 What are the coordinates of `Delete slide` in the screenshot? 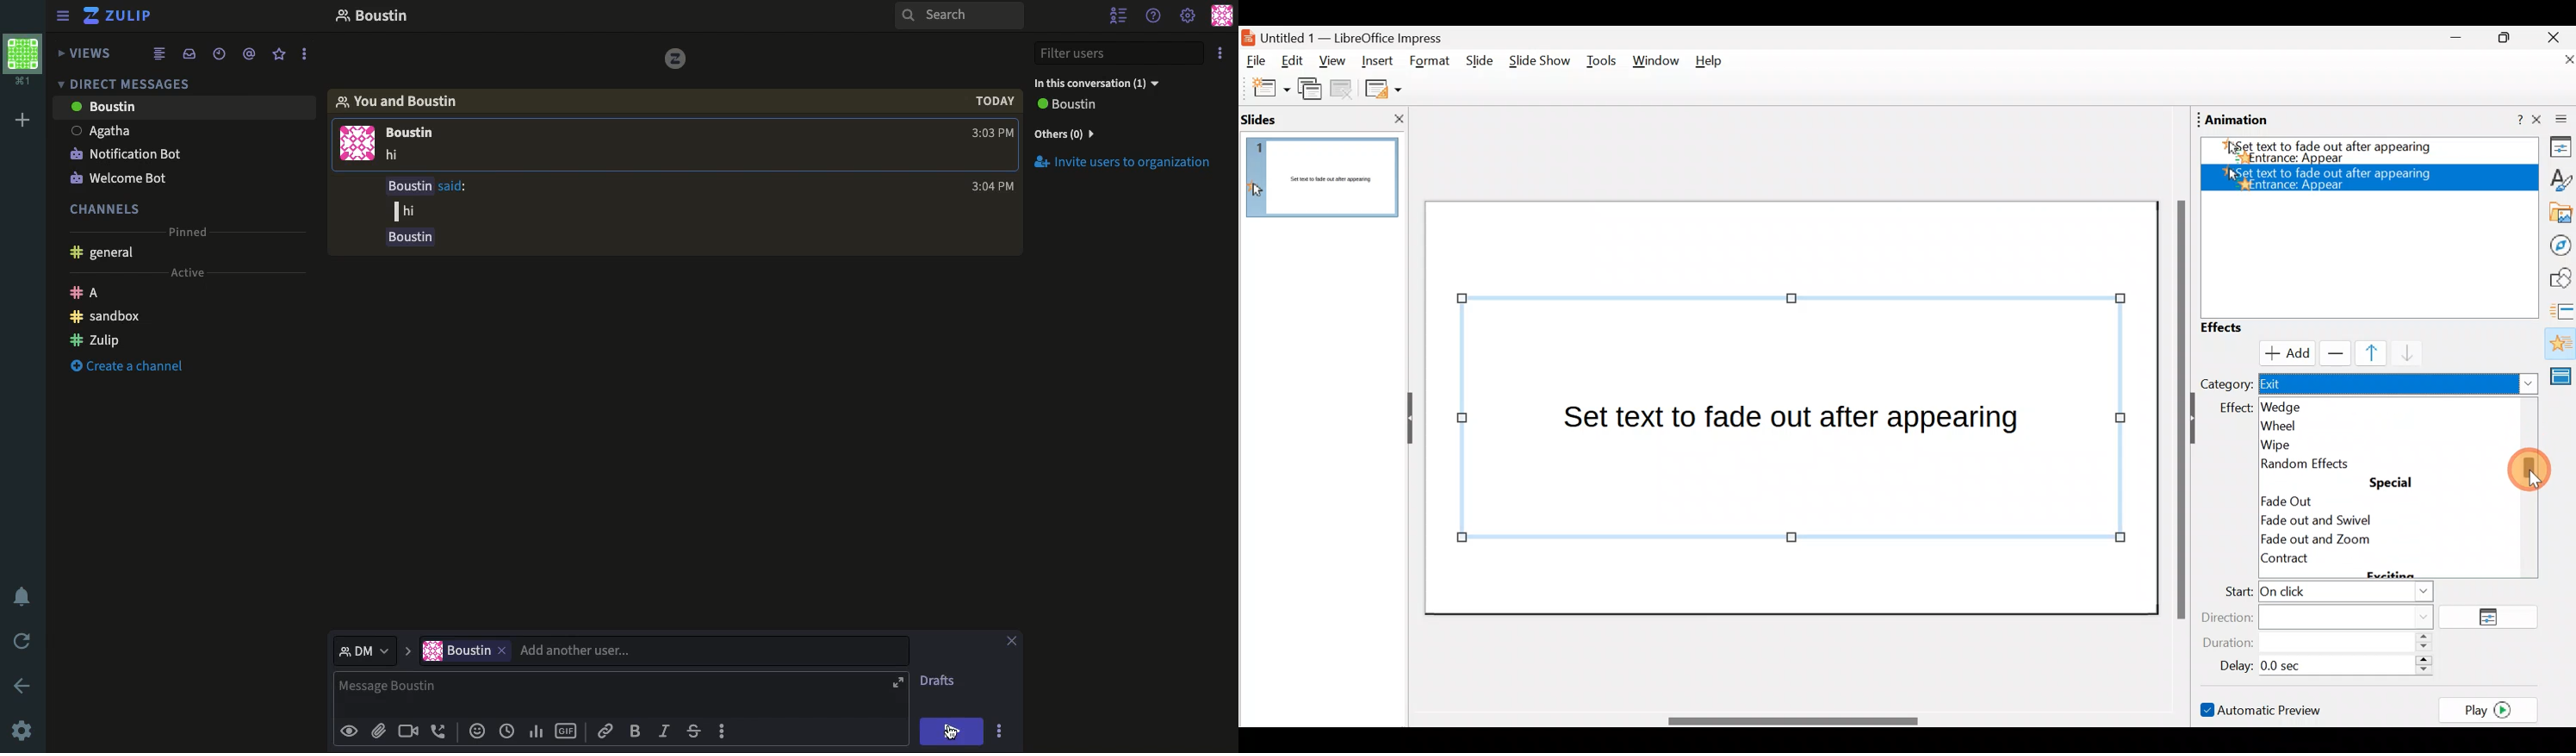 It's located at (1344, 91).